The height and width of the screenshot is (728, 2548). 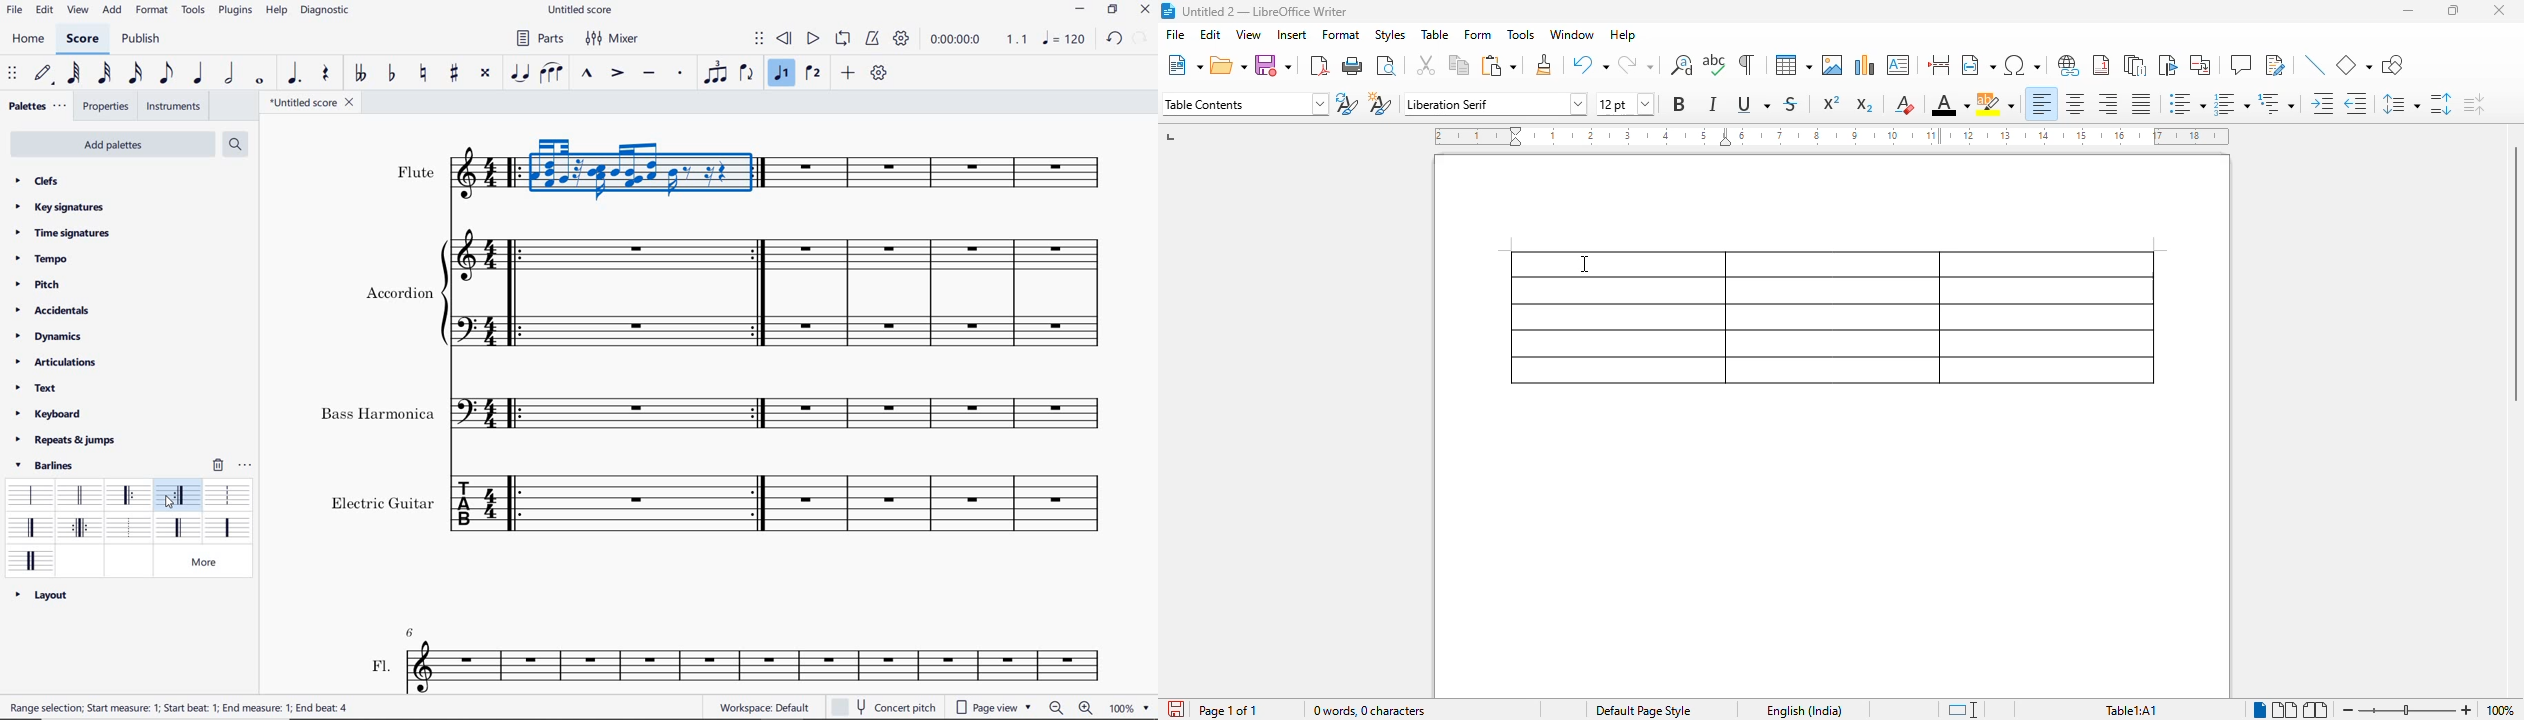 I want to click on zoom factor, so click(x=2500, y=710).